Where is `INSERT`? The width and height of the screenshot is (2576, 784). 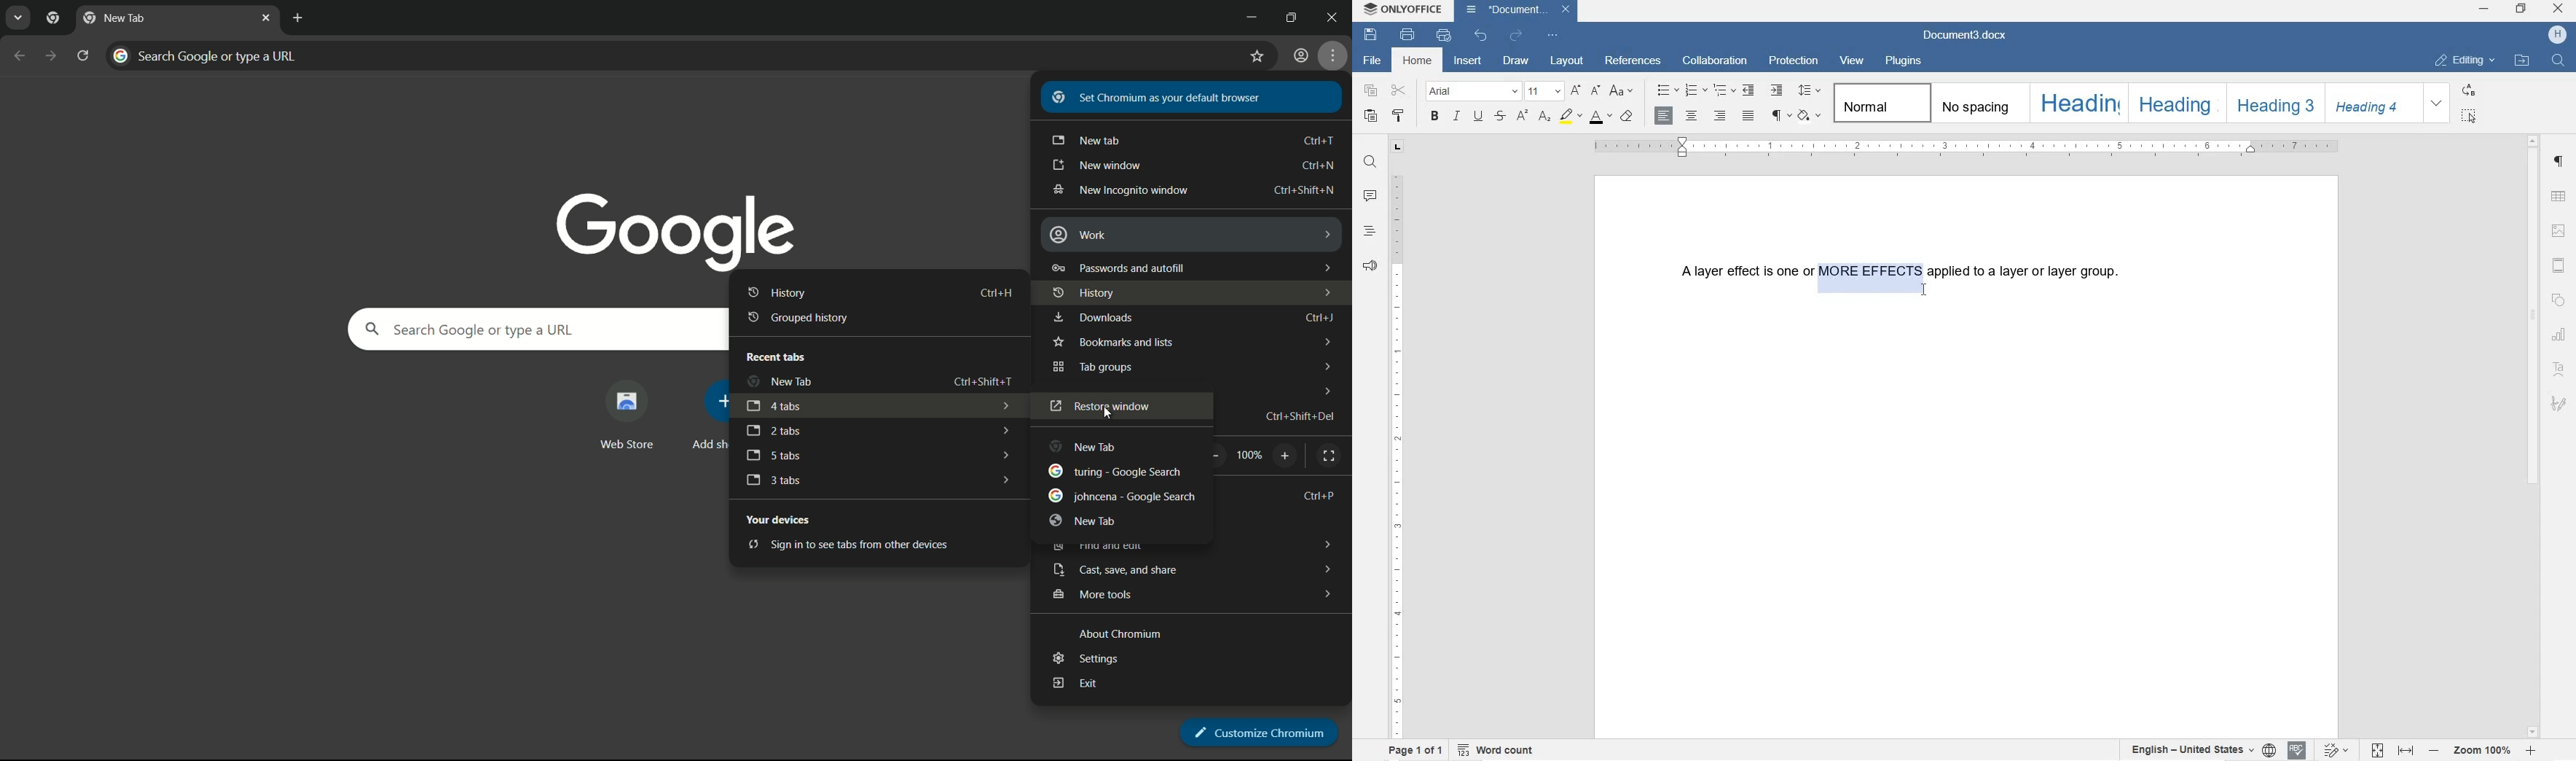 INSERT is located at coordinates (1469, 63).